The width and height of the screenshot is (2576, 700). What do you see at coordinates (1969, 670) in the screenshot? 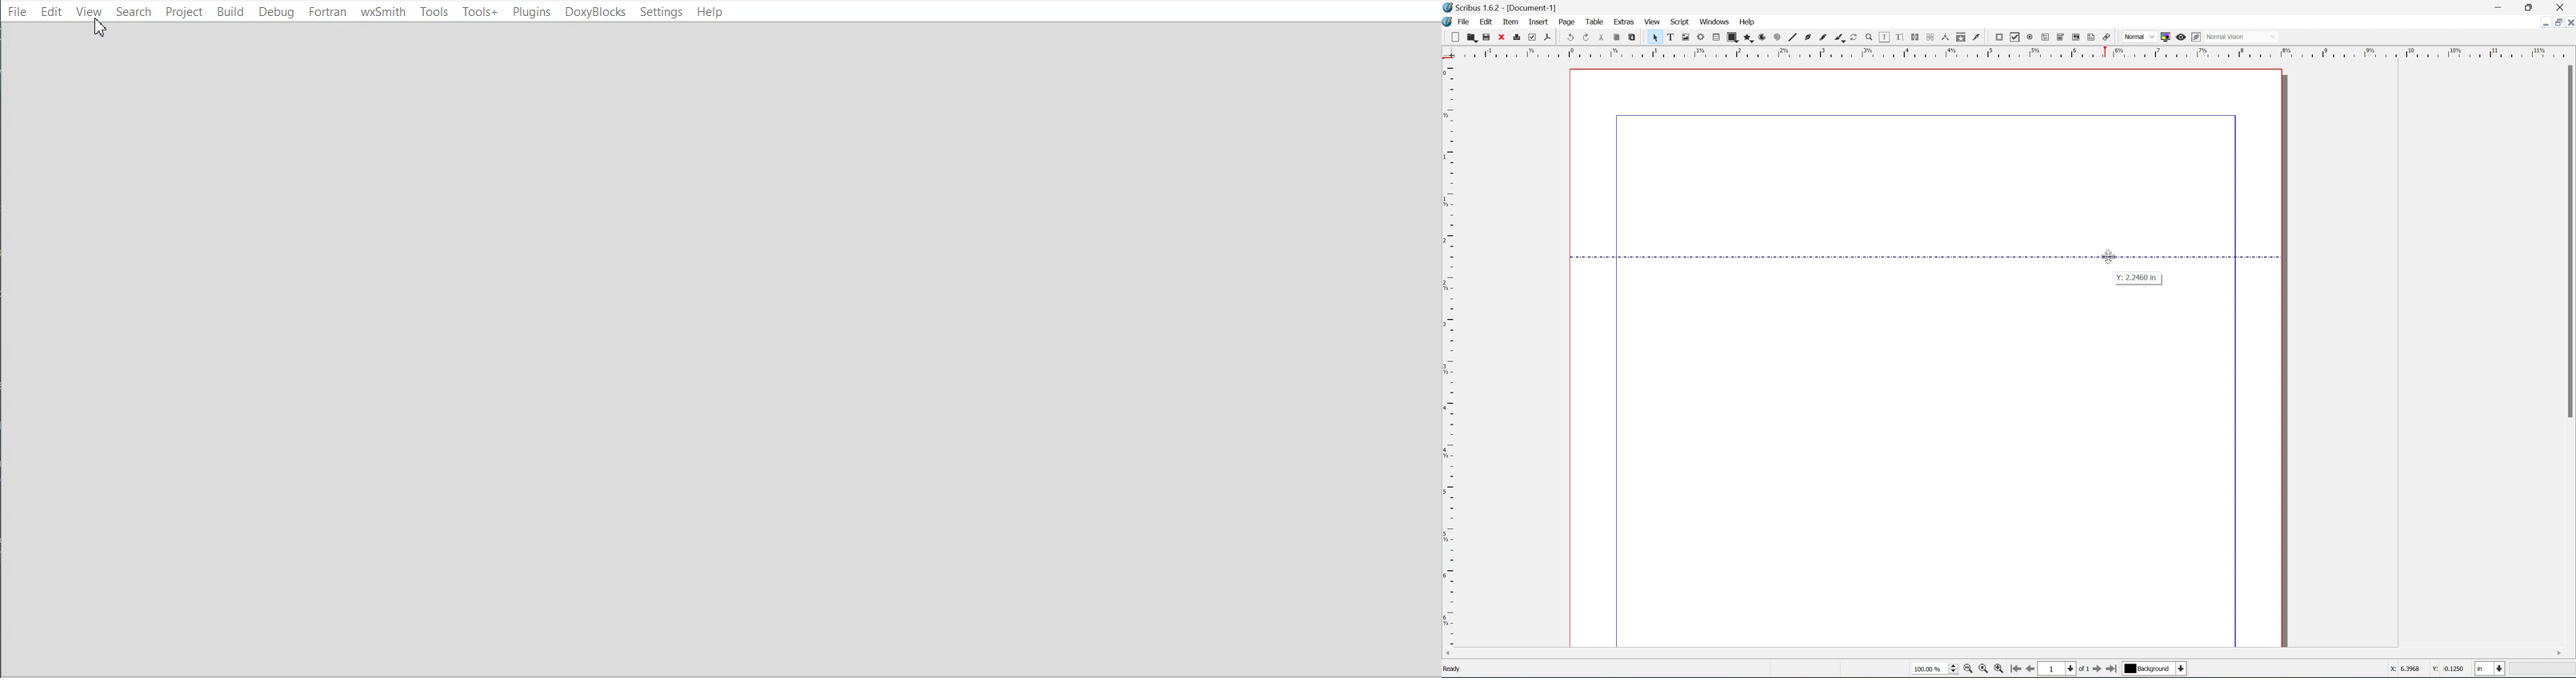
I see `zoom out` at bounding box center [1969, 670].